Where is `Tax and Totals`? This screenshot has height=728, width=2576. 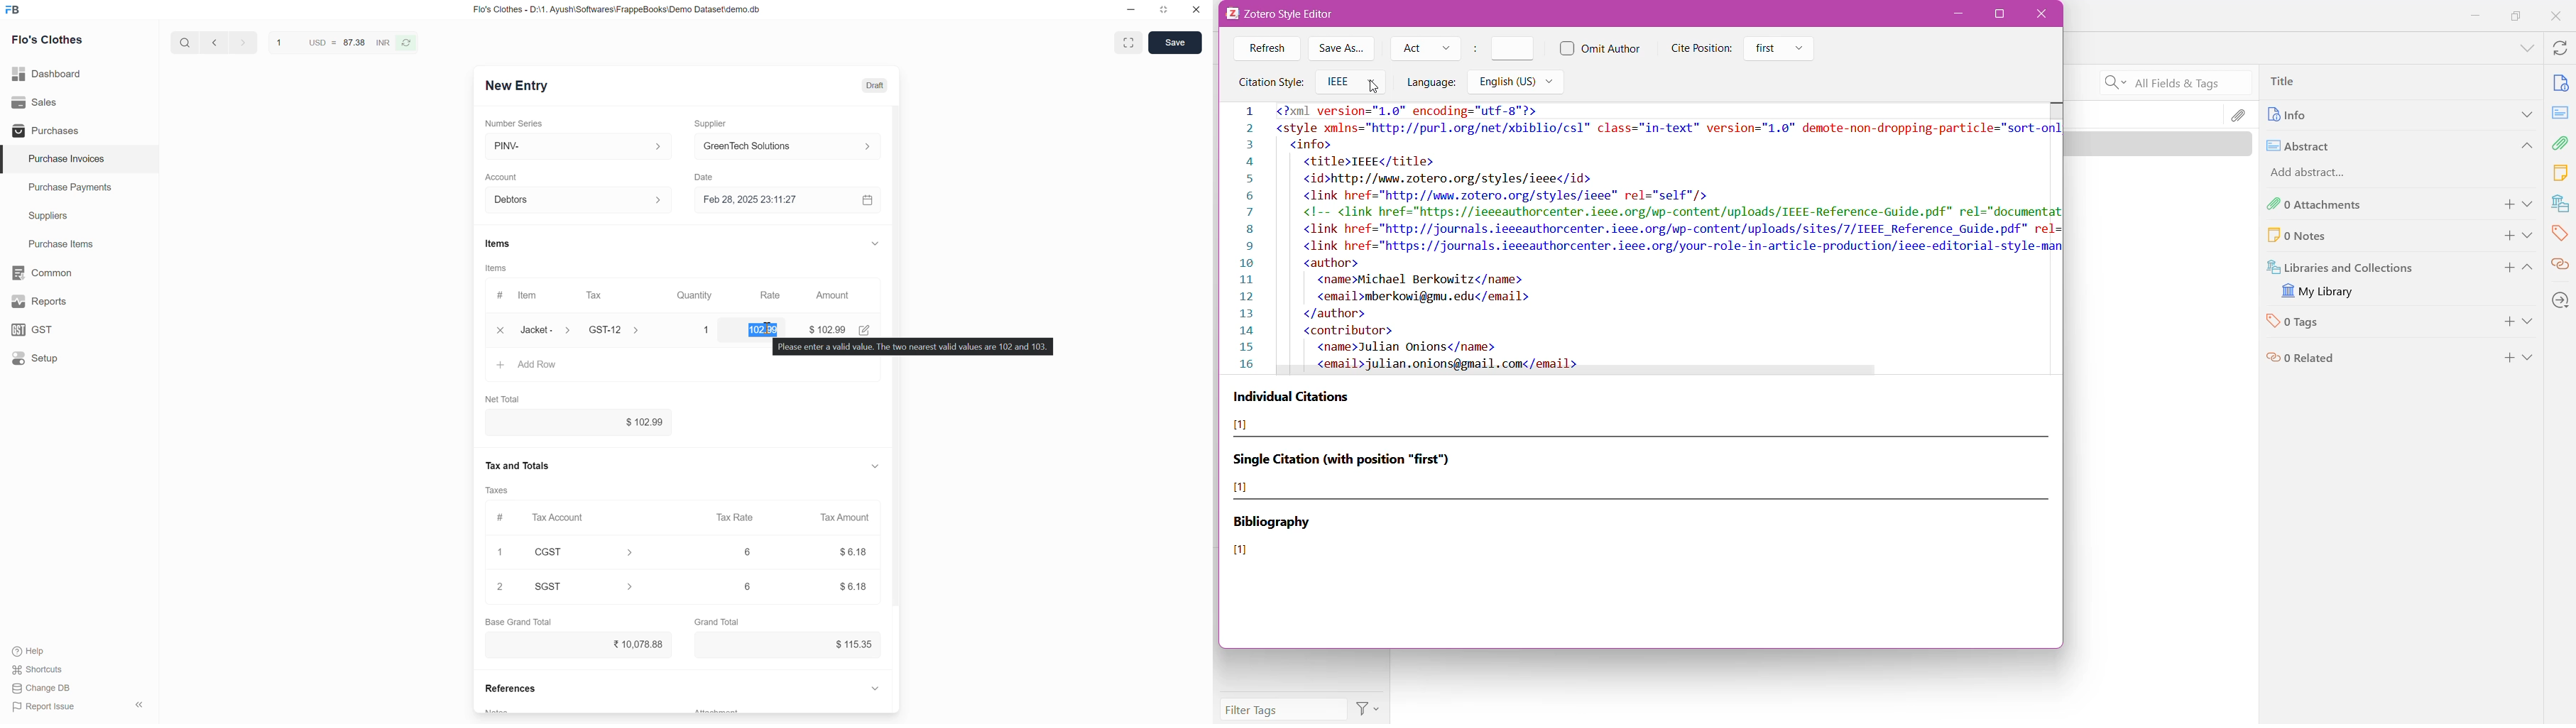 Tax and Totals is located at coordinates (516, 466).